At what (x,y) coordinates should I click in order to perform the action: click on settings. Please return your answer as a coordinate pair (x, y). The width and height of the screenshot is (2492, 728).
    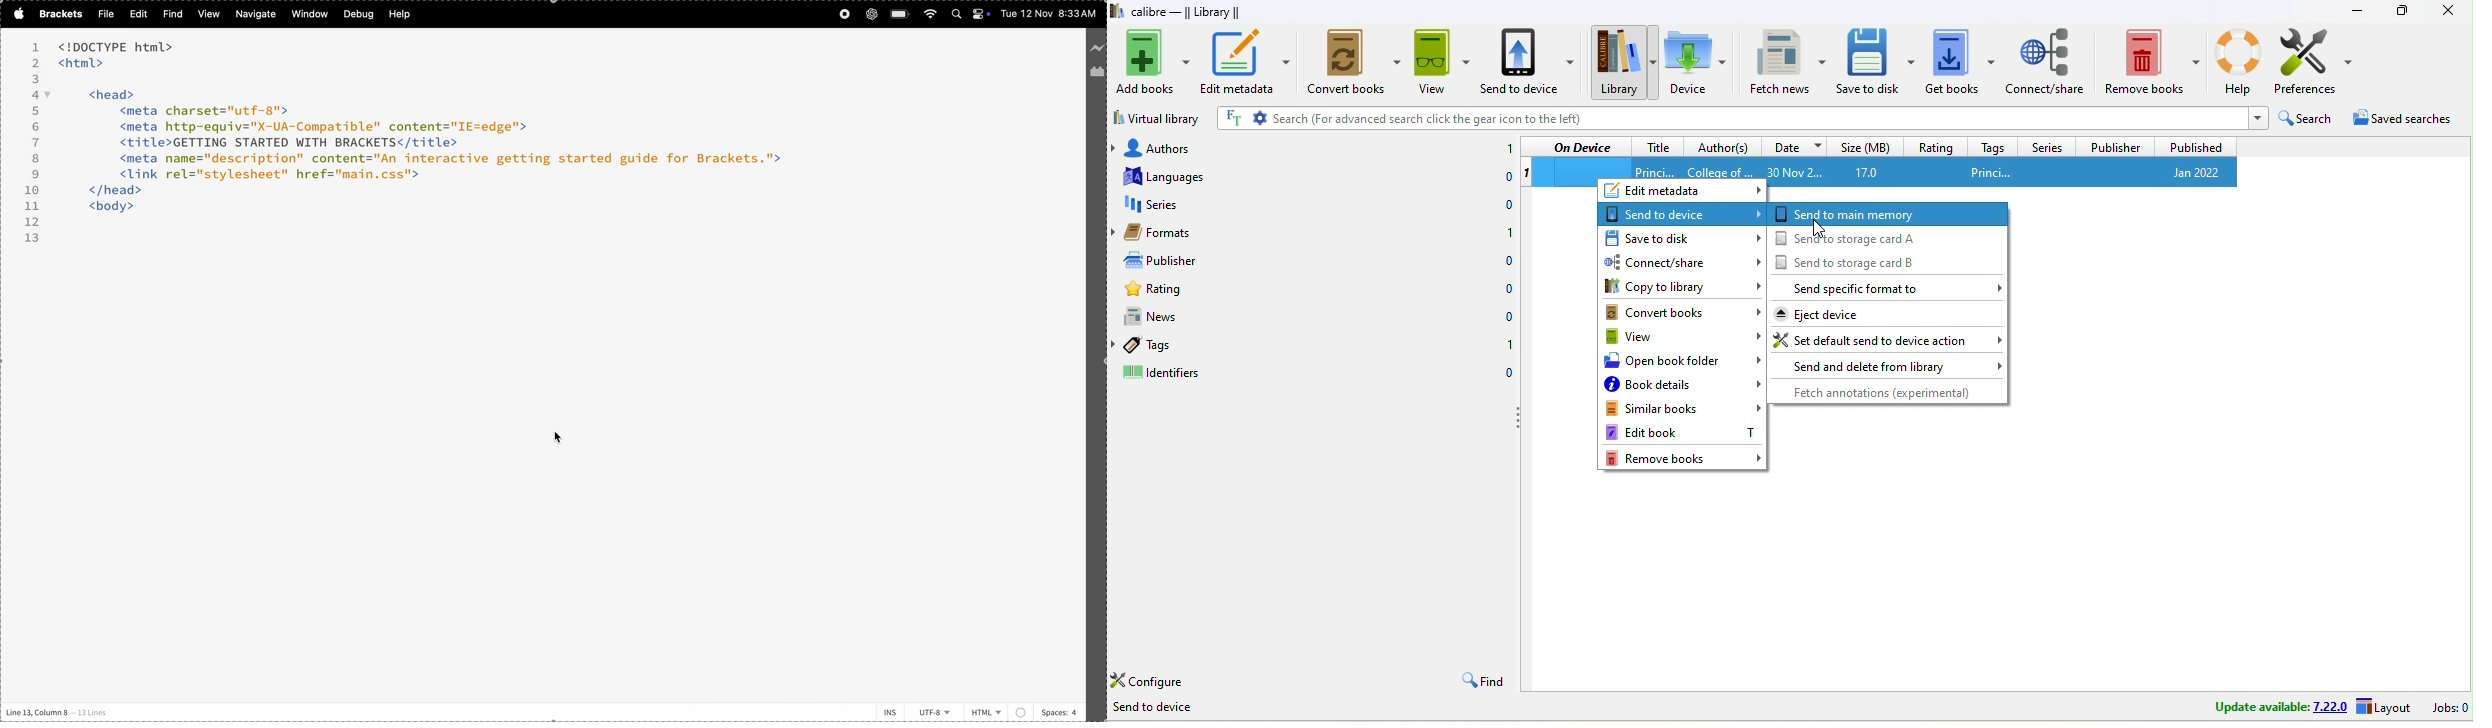
    Looking at the image, I should click on (1260, 118).